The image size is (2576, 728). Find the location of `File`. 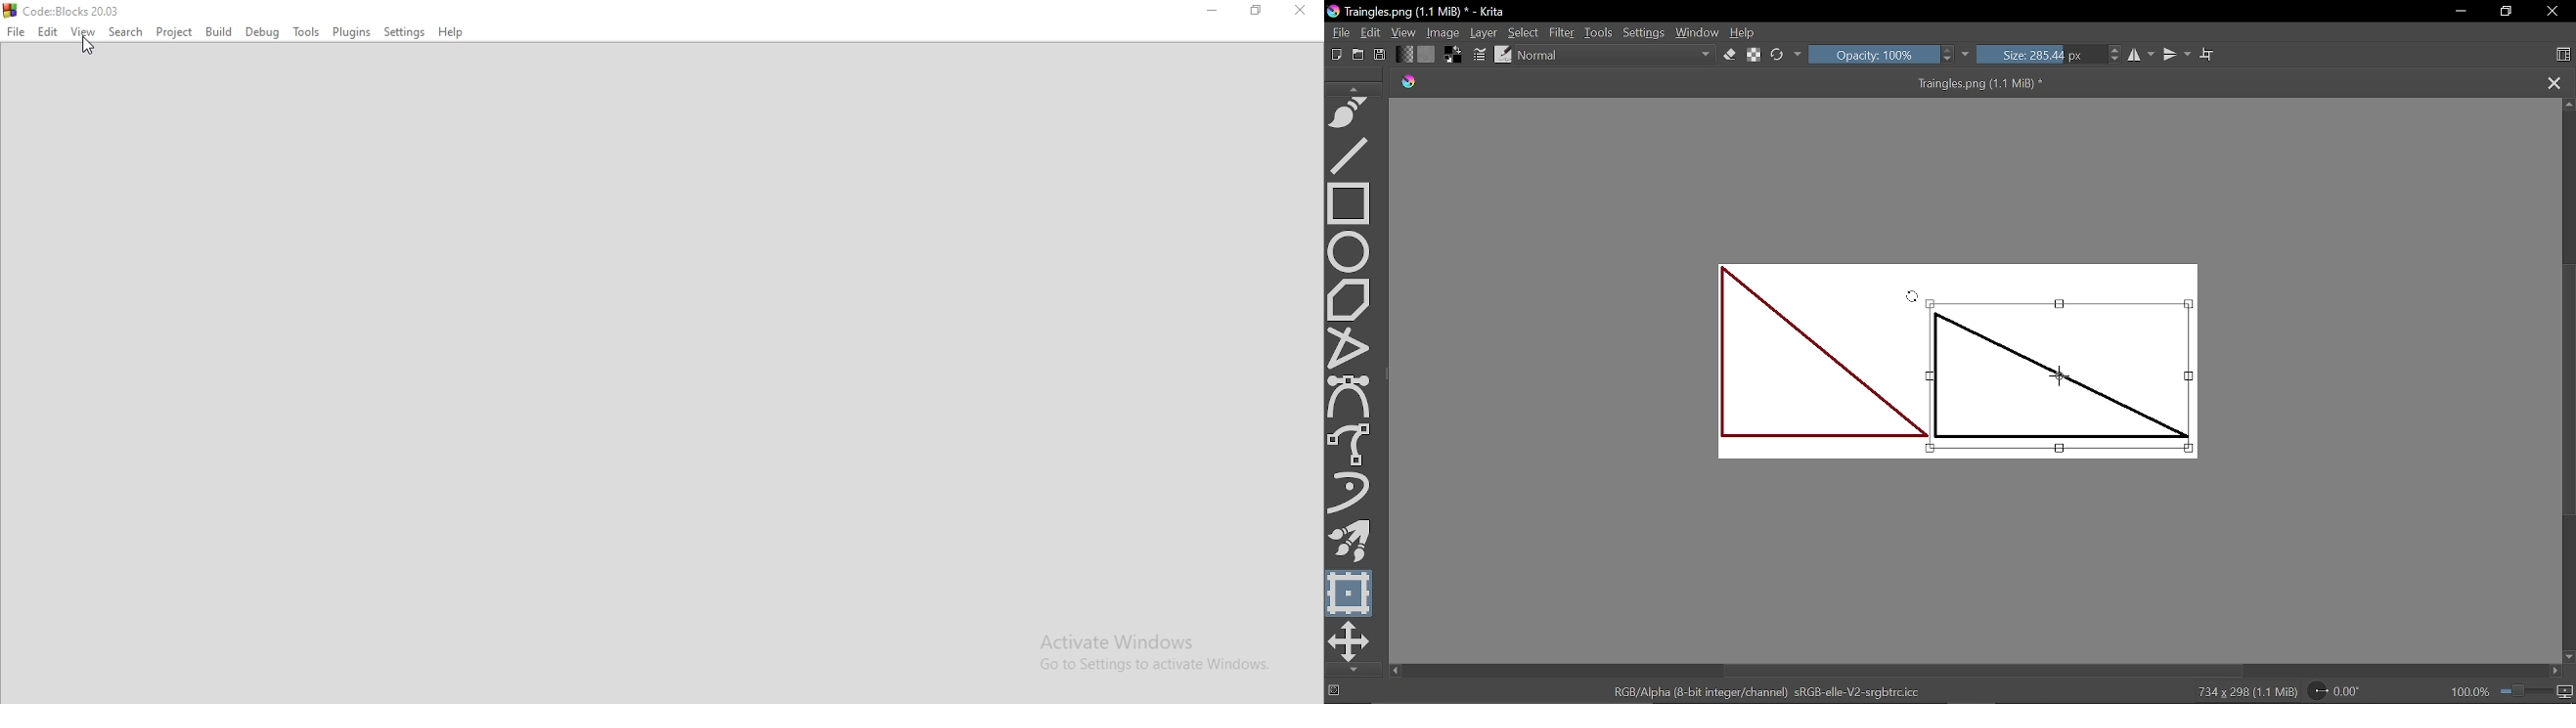

File is located at coordinates (1338, 32).